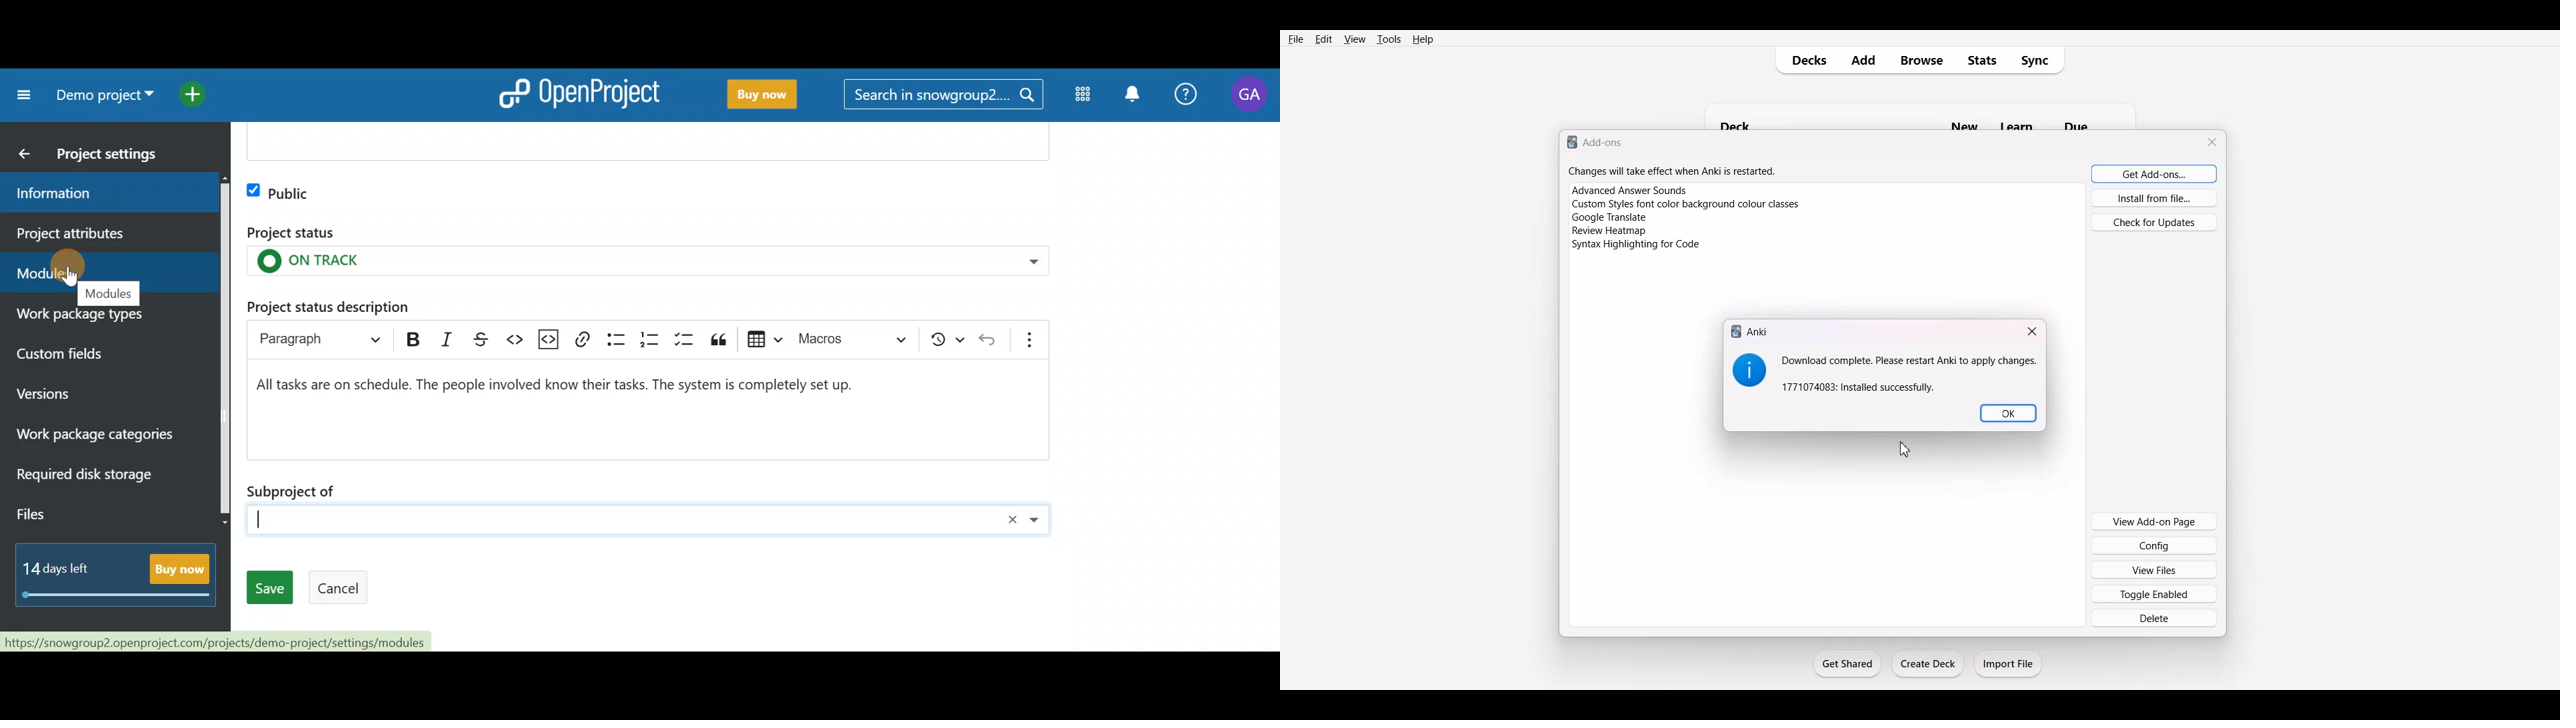  Describe the element at coordinates (721, 339) in the screenshot. I see `Block quote` at that location.